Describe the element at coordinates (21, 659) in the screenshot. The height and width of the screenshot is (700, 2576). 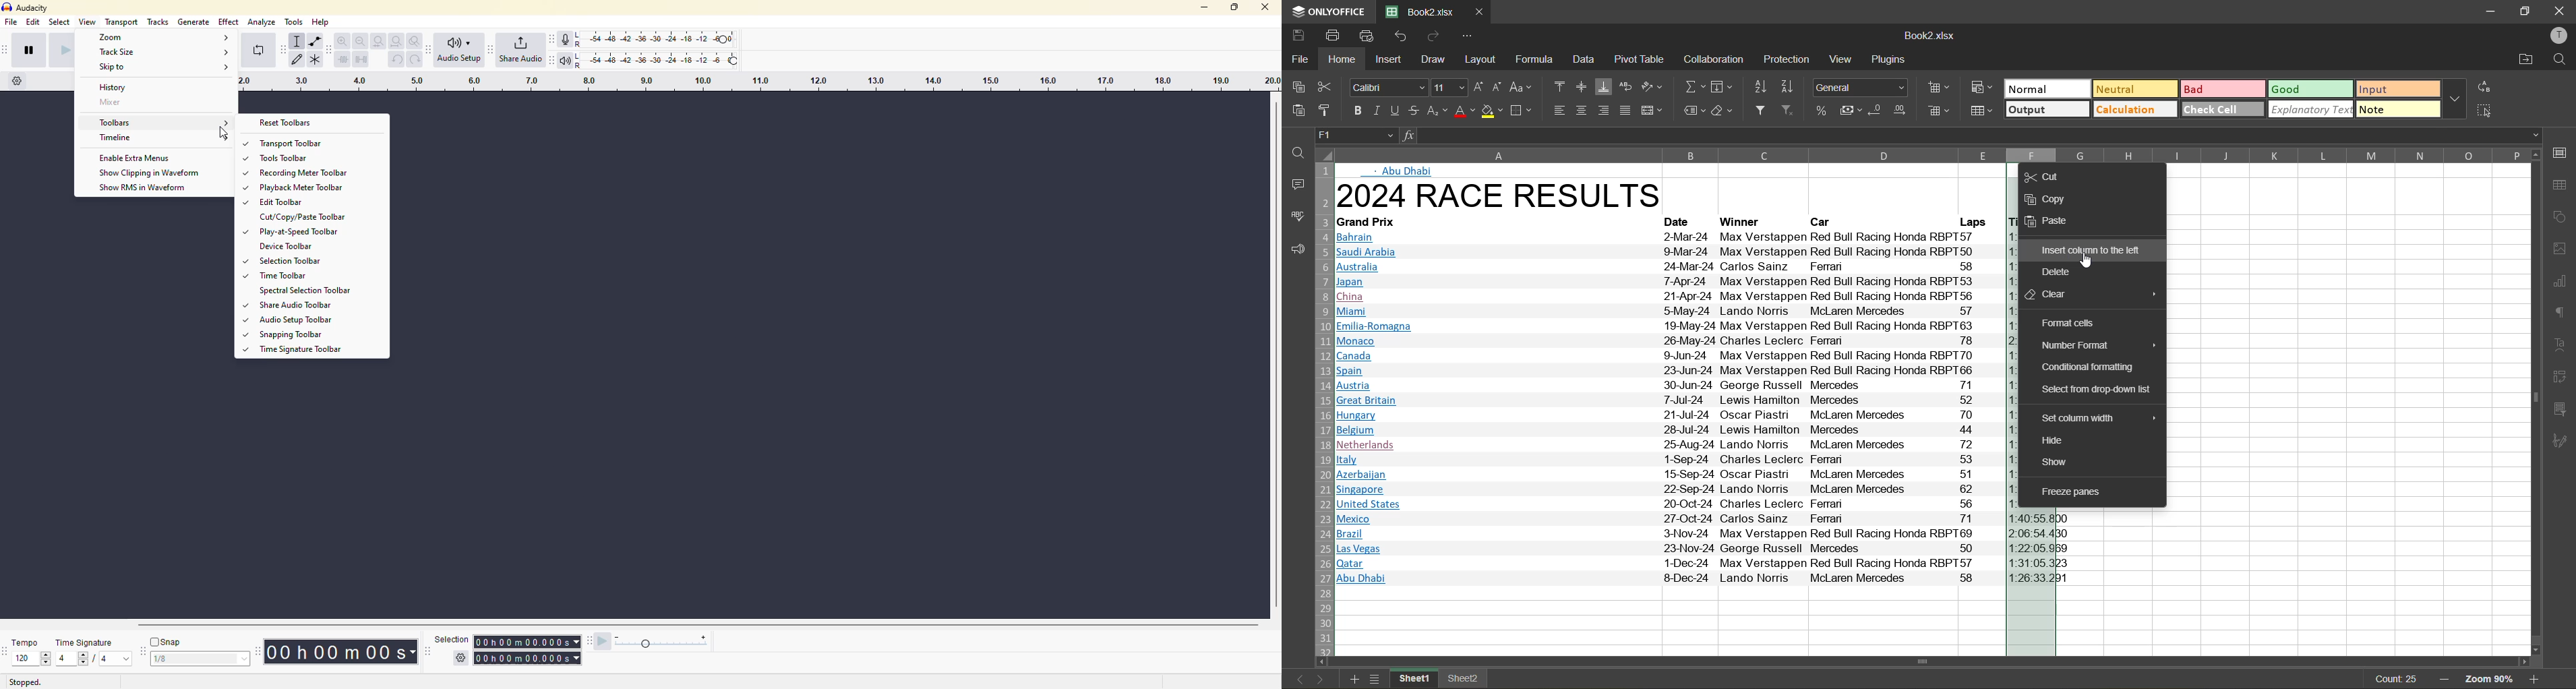
I see `120` at that location.